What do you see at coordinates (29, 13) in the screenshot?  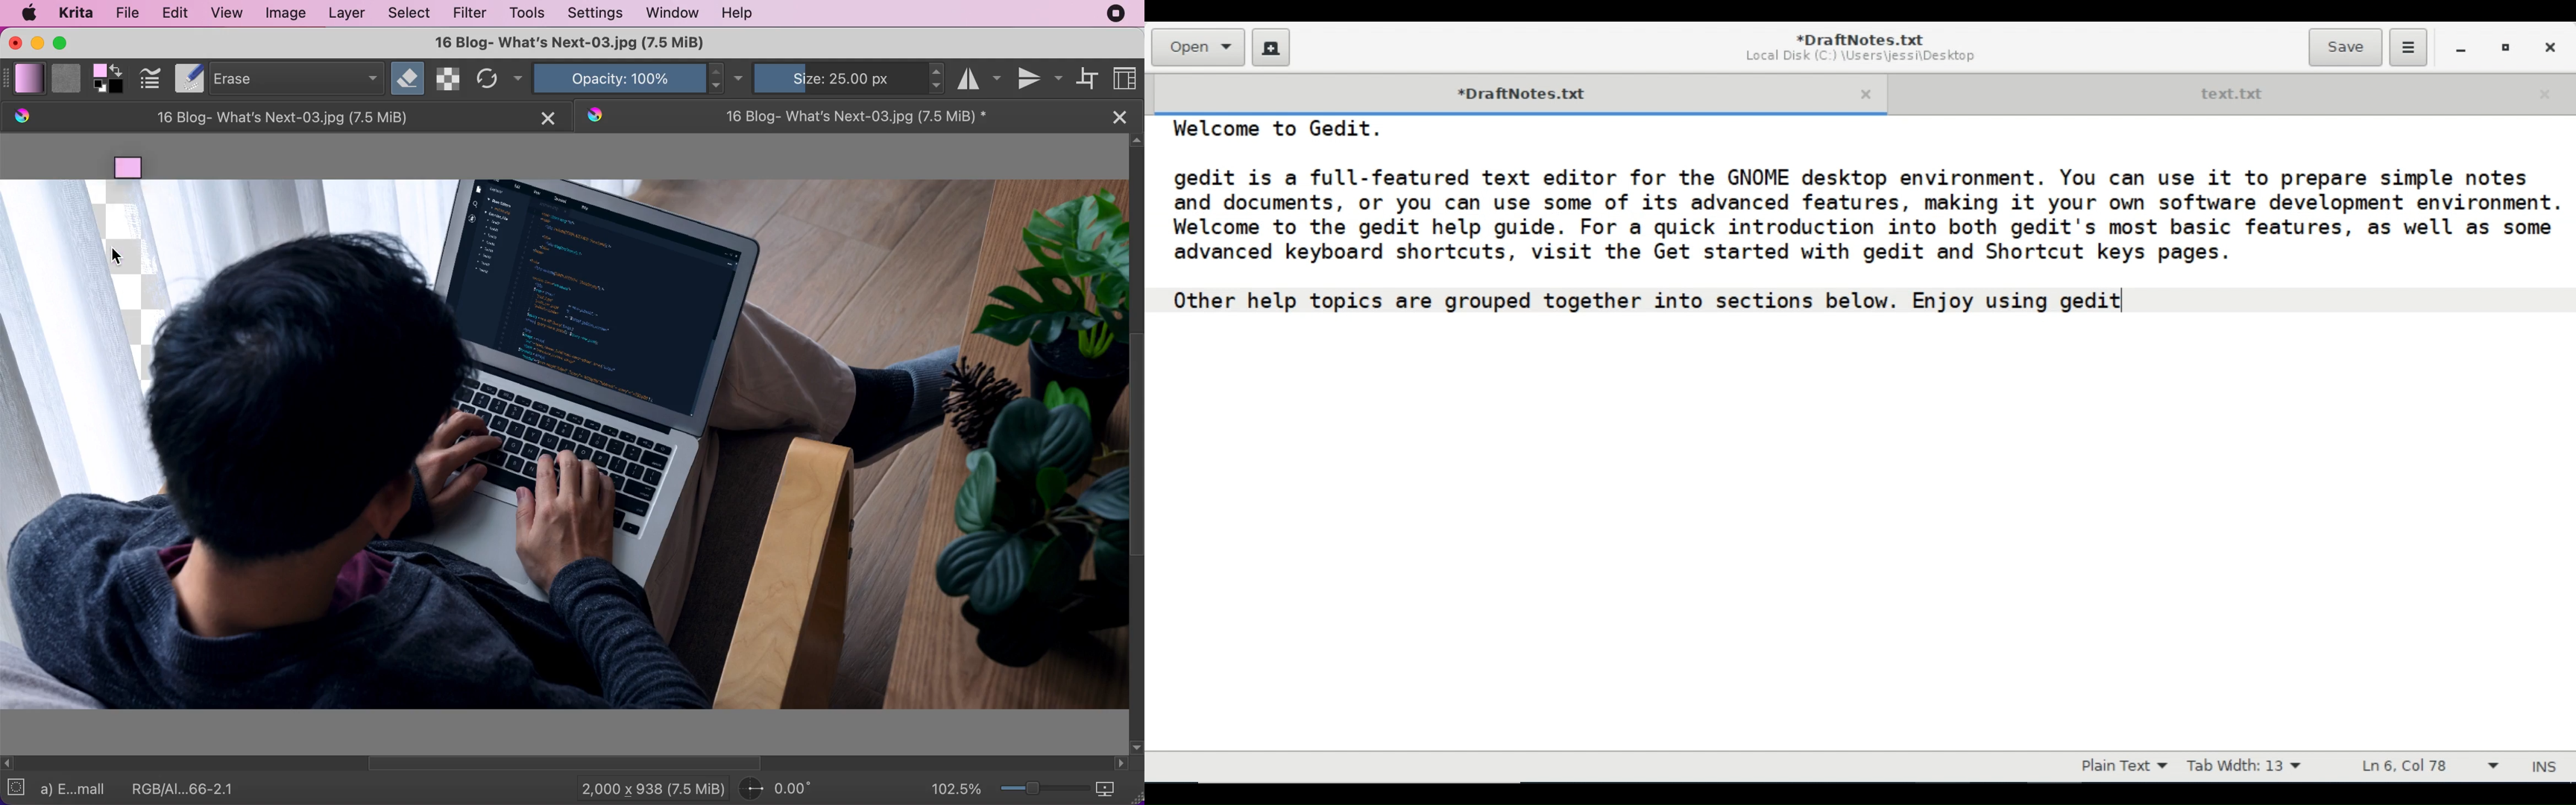 I see `mac logo` at bounding box center [29, 13].